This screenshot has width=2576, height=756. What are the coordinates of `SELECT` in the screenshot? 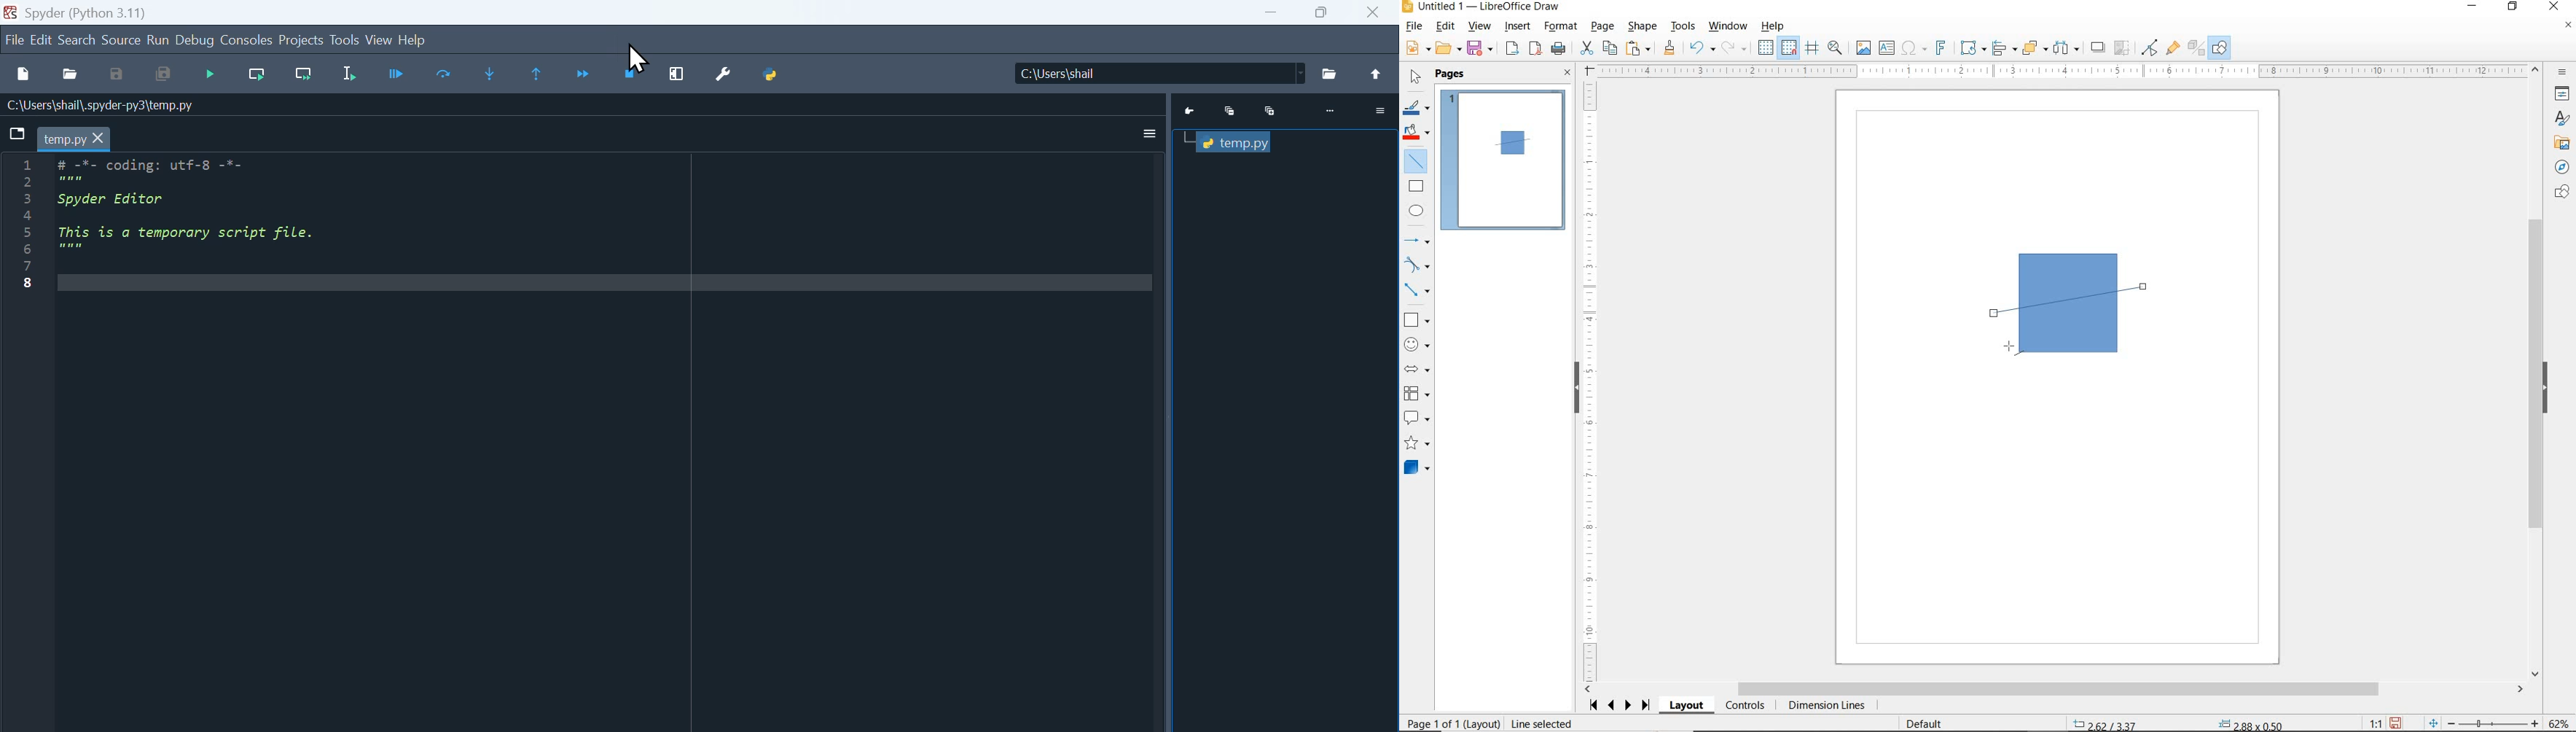 It's located at (1414, 79).